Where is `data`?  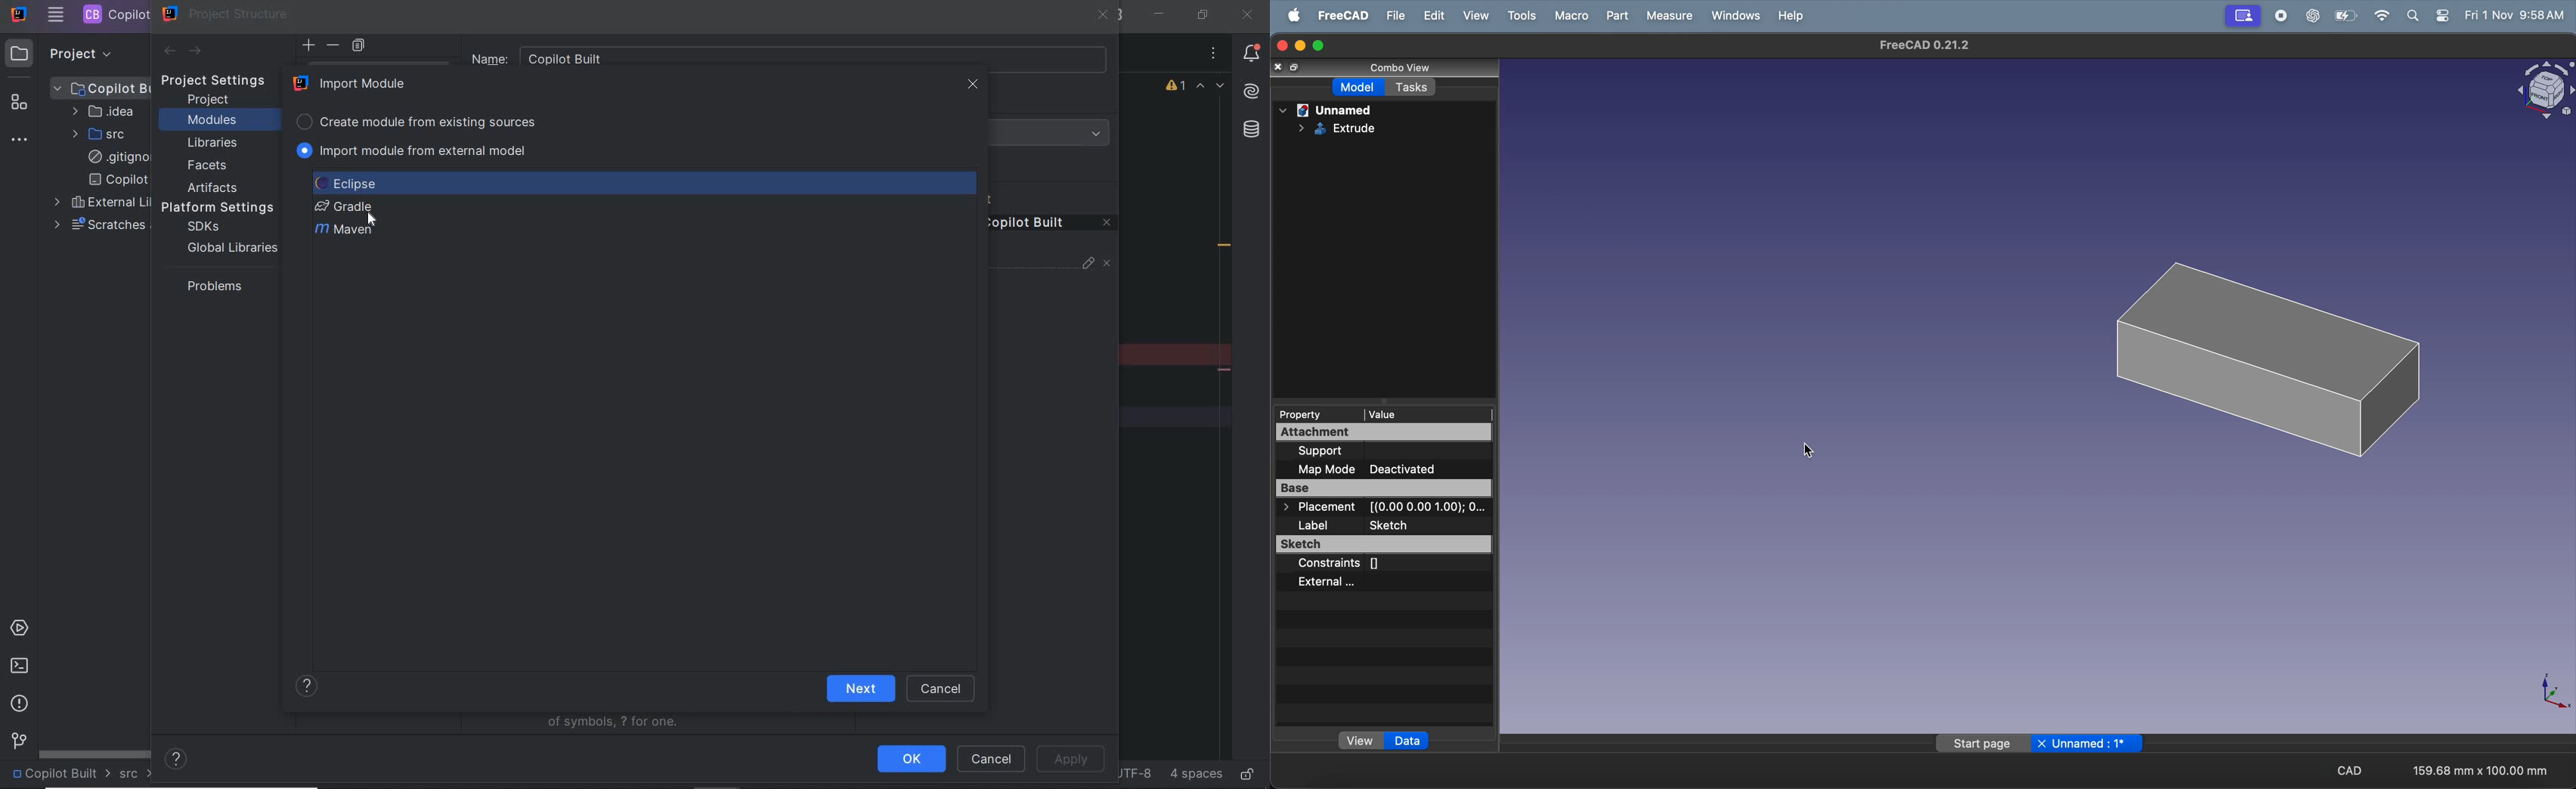 data is located at coordinates (1413, 742).